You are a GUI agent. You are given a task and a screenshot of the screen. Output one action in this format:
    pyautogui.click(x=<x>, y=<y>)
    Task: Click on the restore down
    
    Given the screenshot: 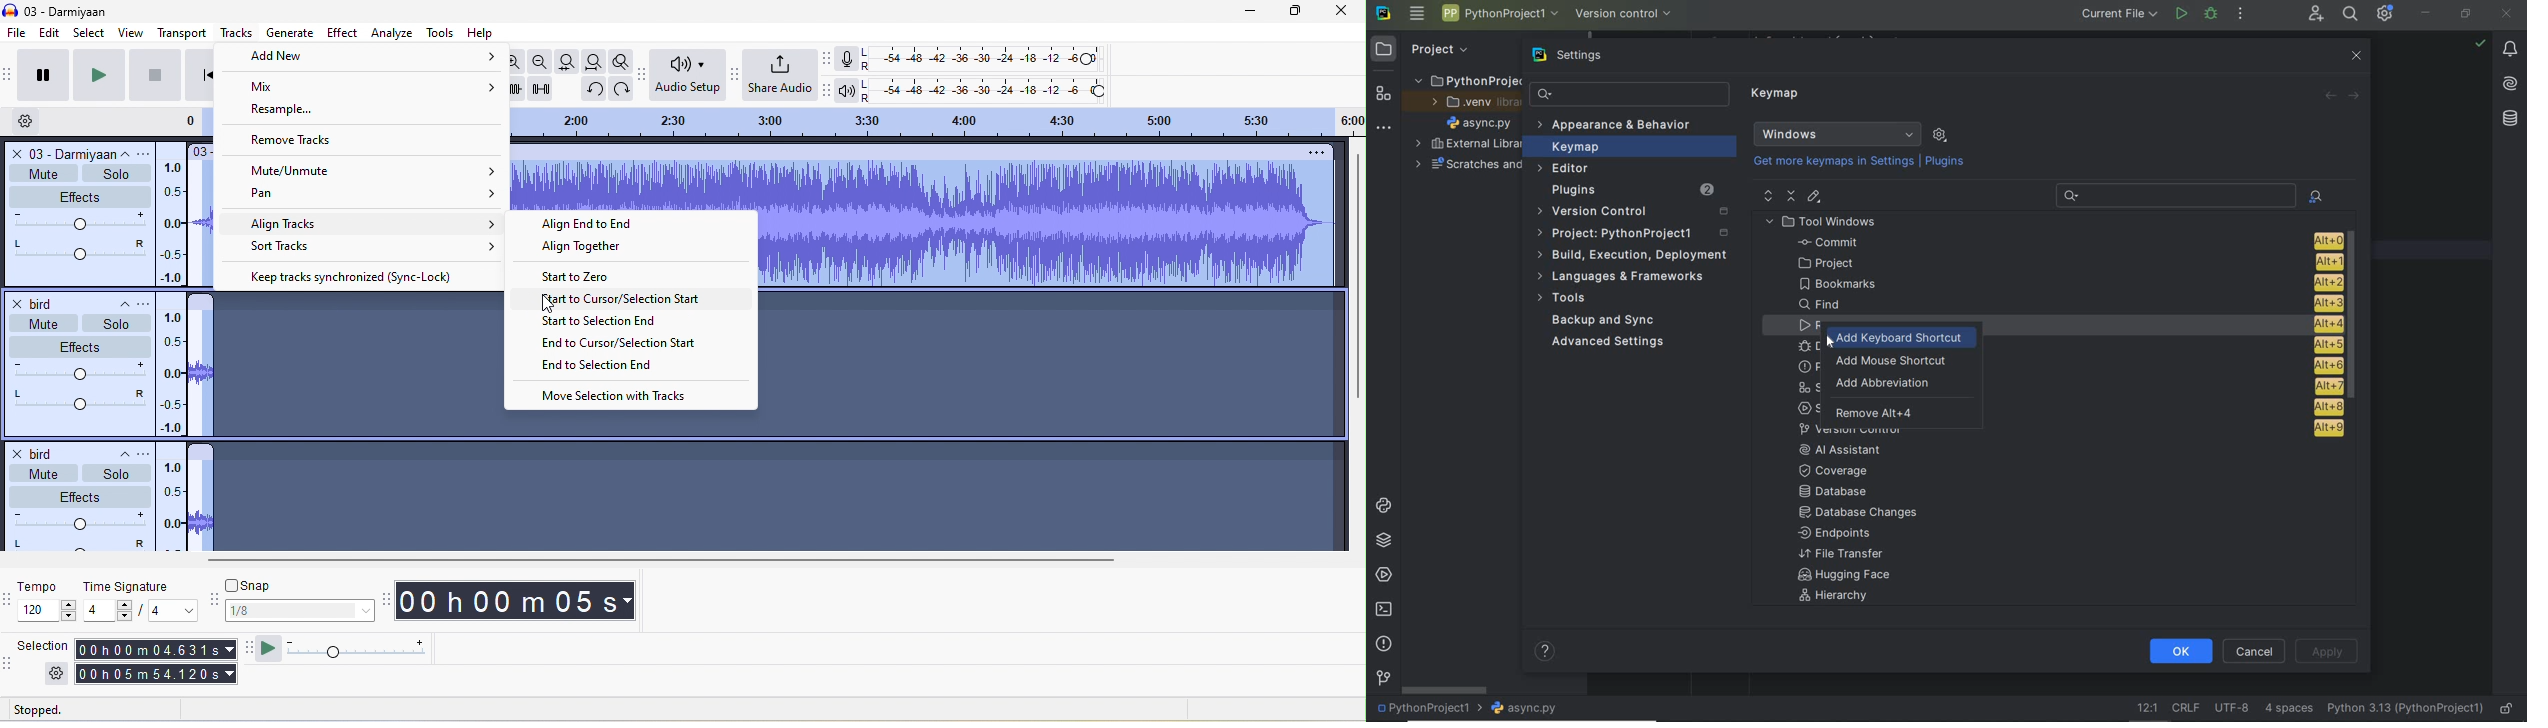 What is the action you would take?
    pyautogui.click(x=2467, y=15)
    